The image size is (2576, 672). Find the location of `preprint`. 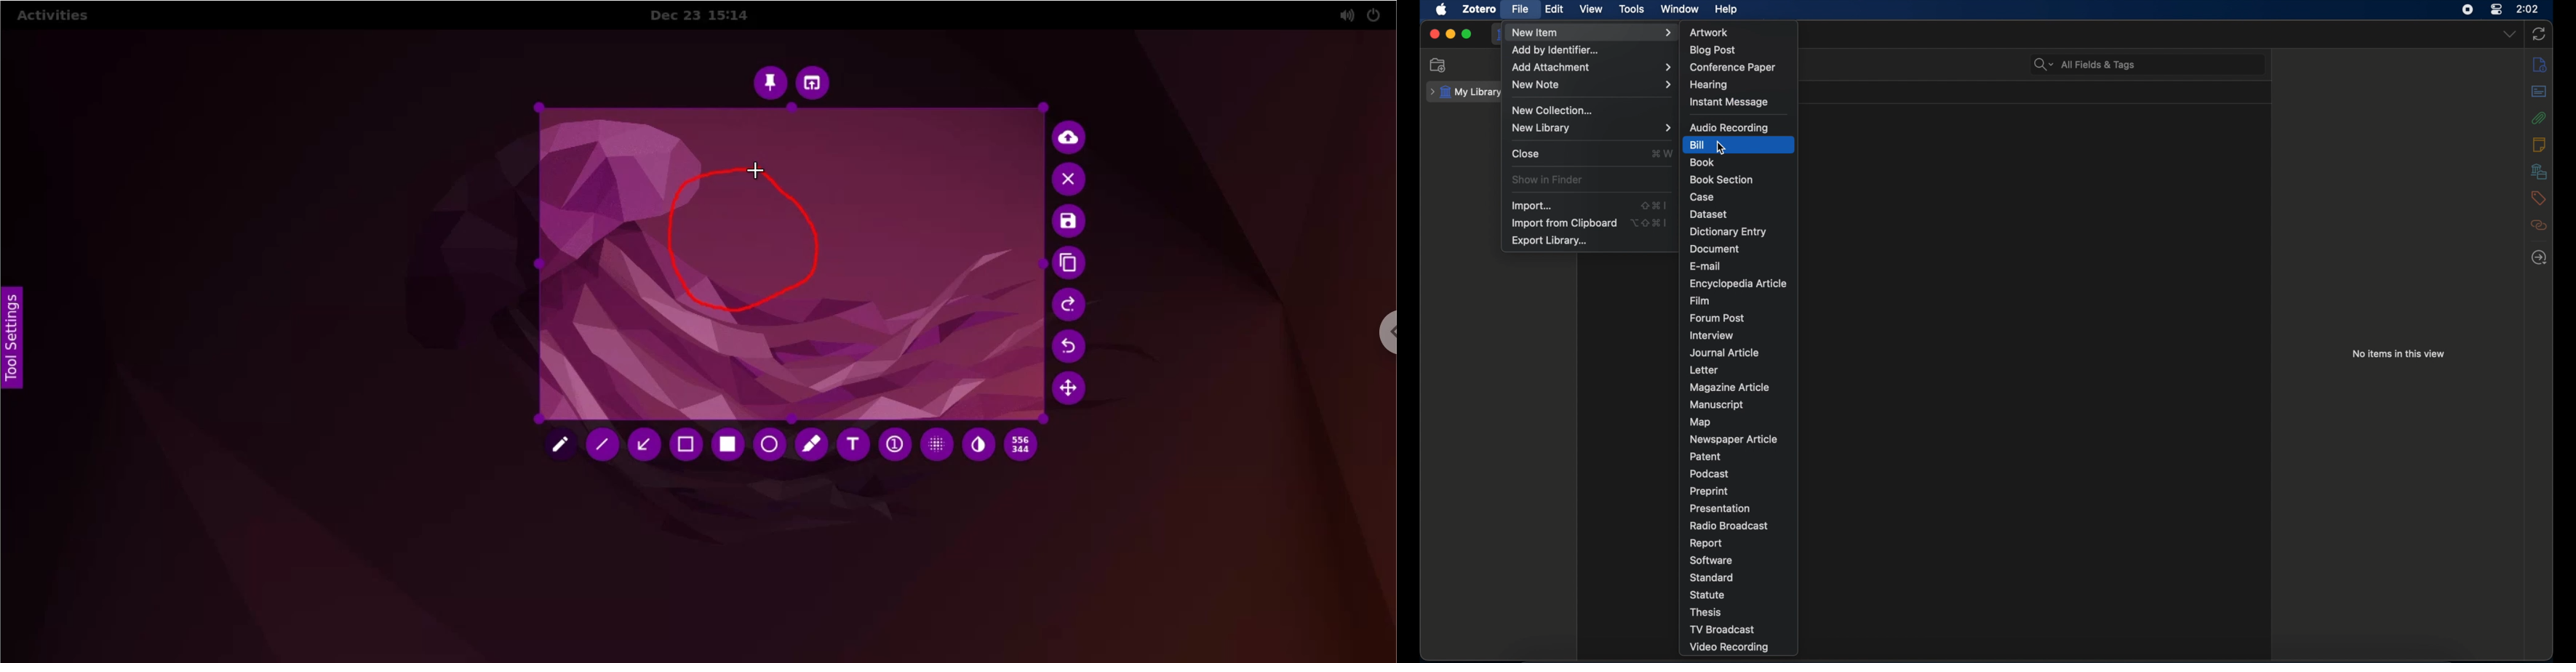

preprint is located at coordinates (1709, 492).